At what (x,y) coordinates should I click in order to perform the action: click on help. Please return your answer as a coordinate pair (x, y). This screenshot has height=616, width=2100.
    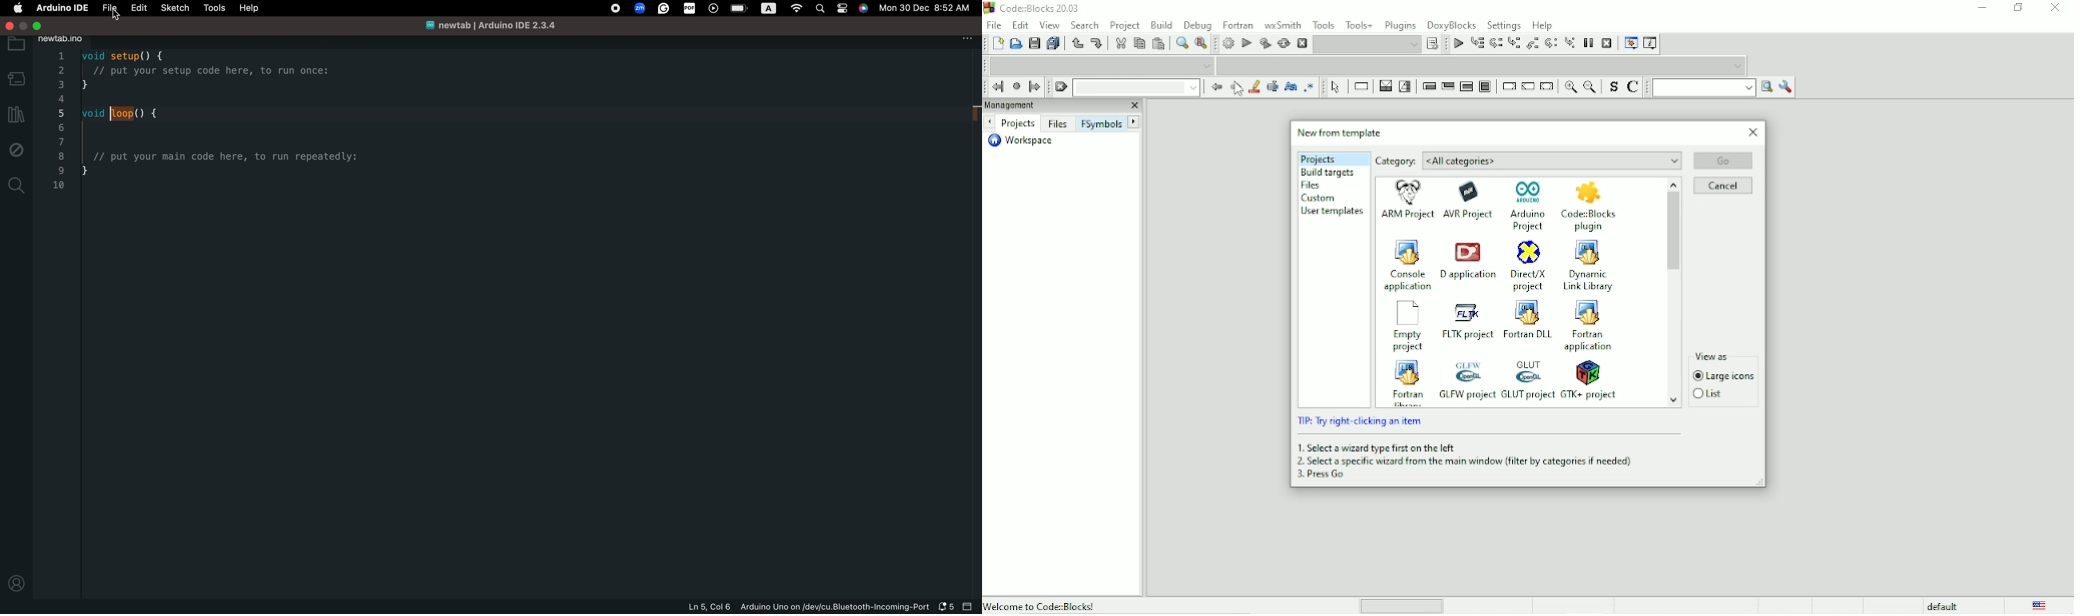
    Looking at the image, I should click on (258, 10).